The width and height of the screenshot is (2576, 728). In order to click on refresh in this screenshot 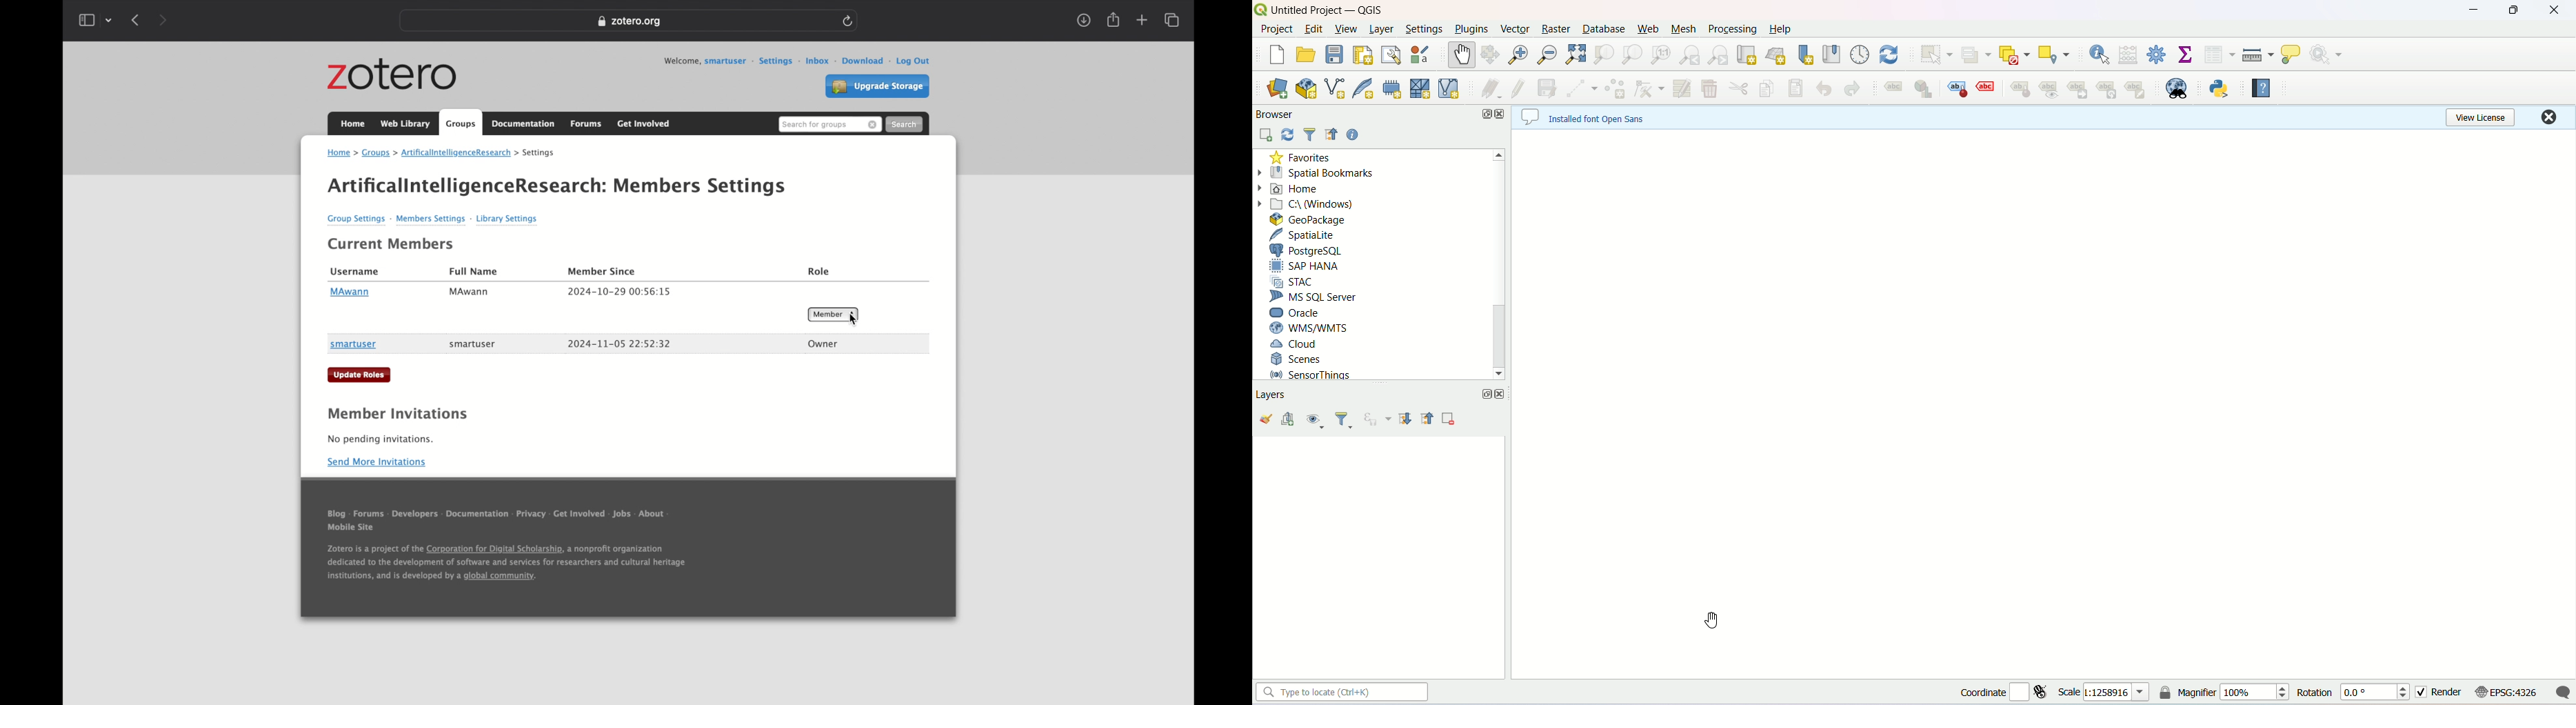, I will do `click(849, 21)`.